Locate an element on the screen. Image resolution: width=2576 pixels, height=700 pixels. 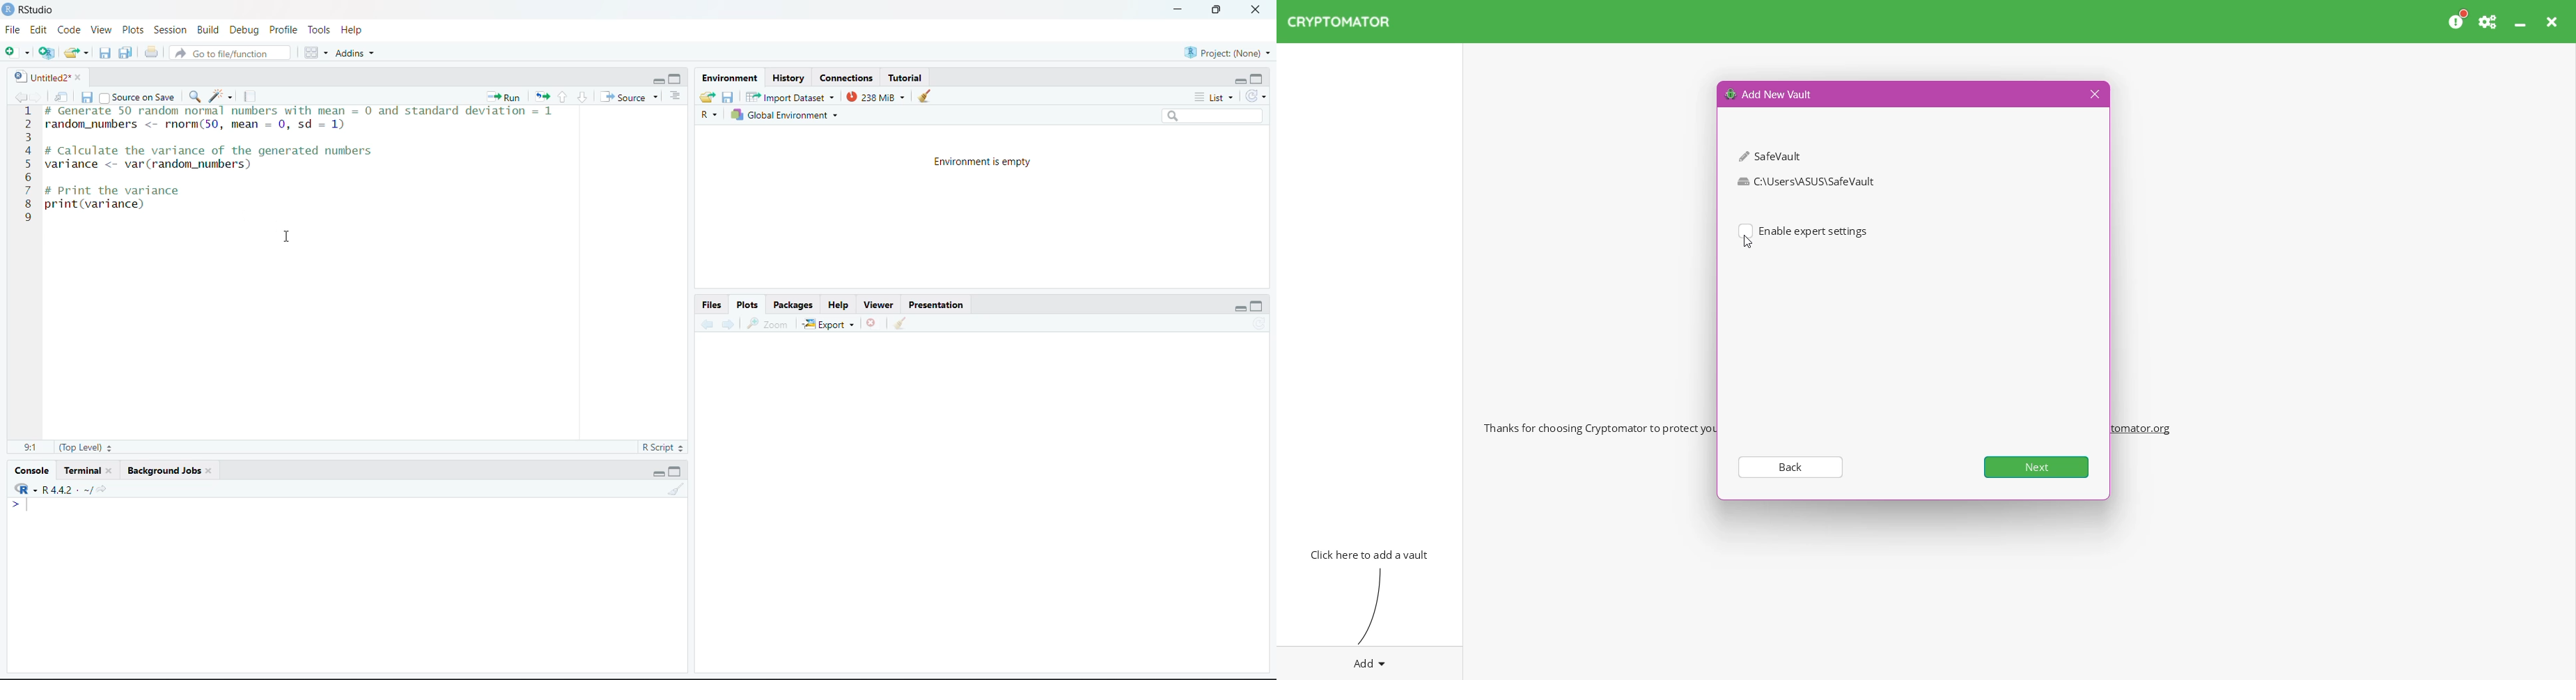
Help is located at coordinates (352, 30).